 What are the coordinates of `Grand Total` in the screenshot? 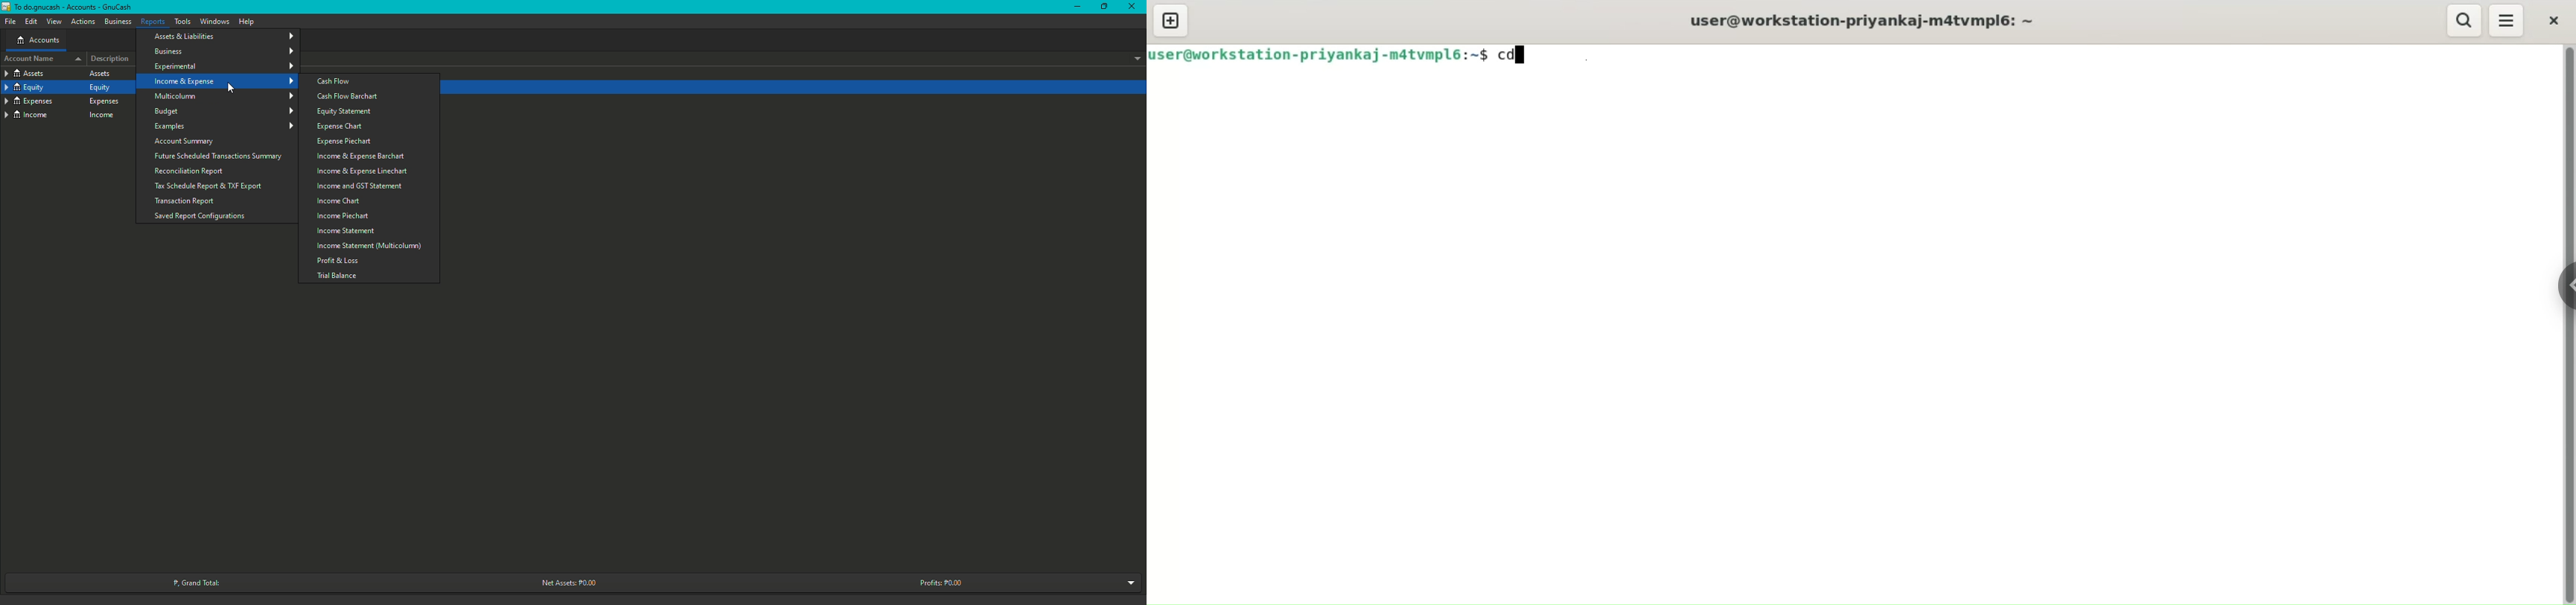 It's located at (203, 581).